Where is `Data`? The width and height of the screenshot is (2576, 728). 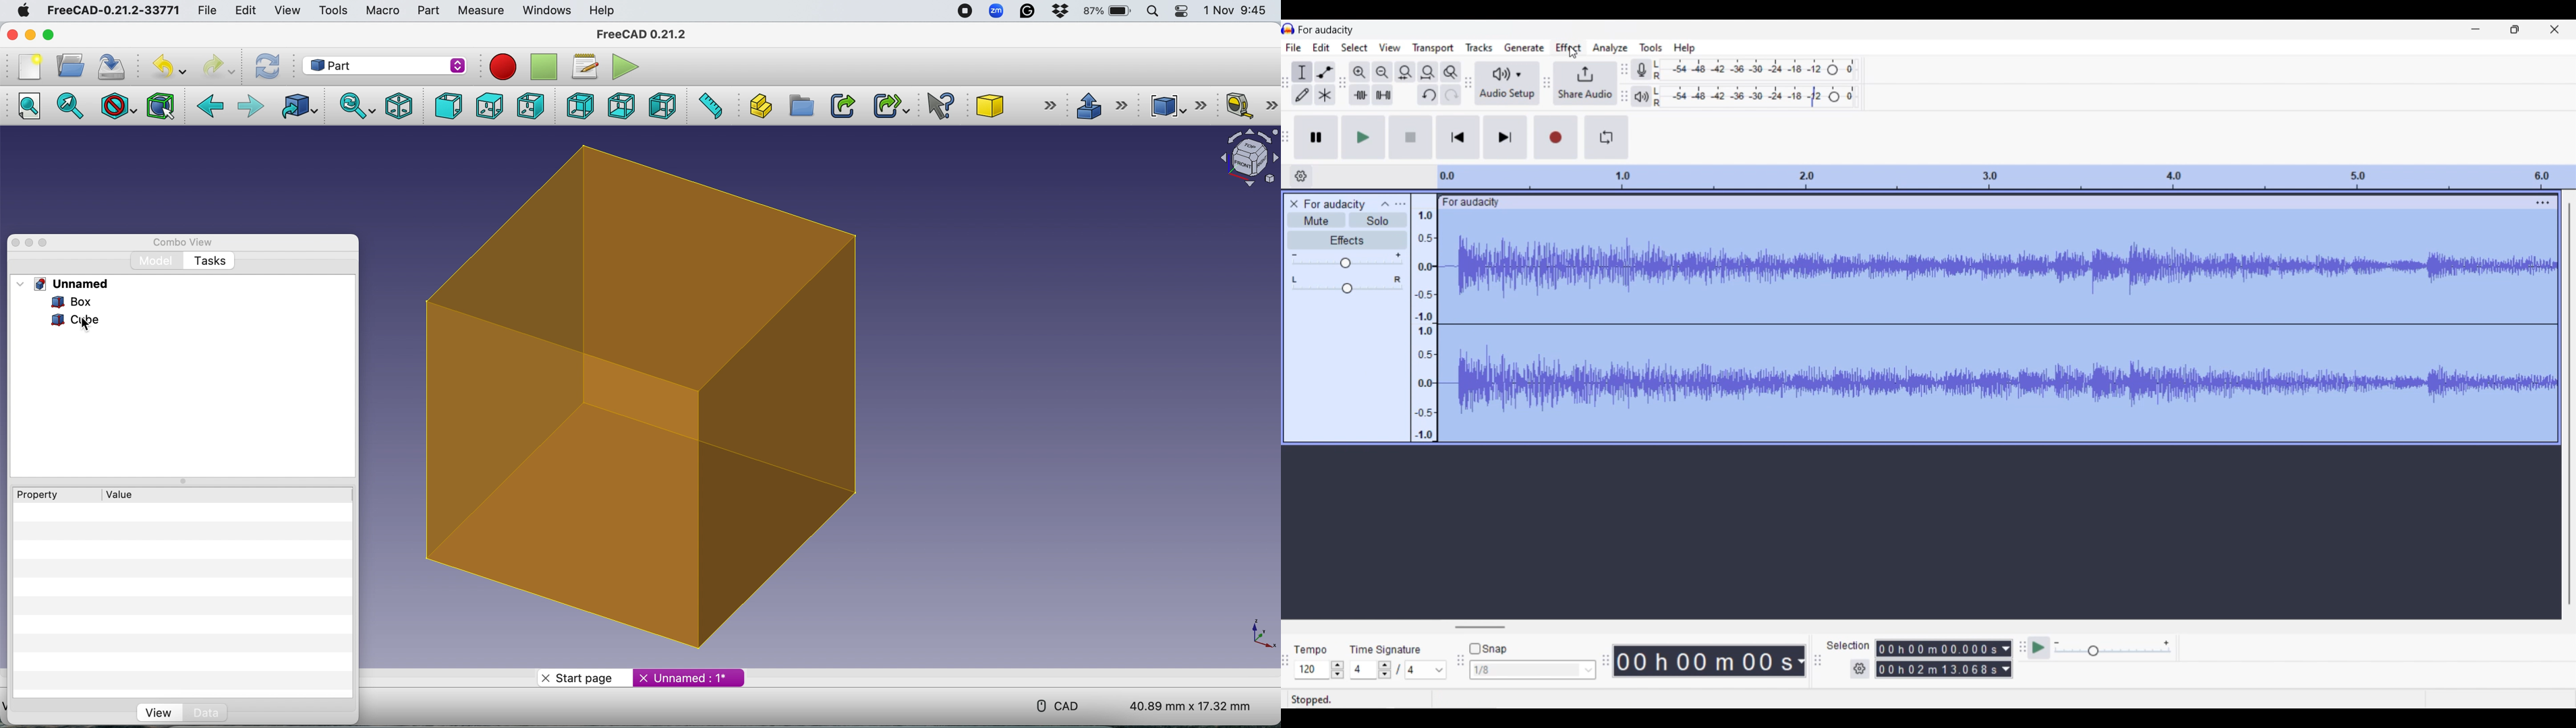 Data is located at coordinates (228, 713).